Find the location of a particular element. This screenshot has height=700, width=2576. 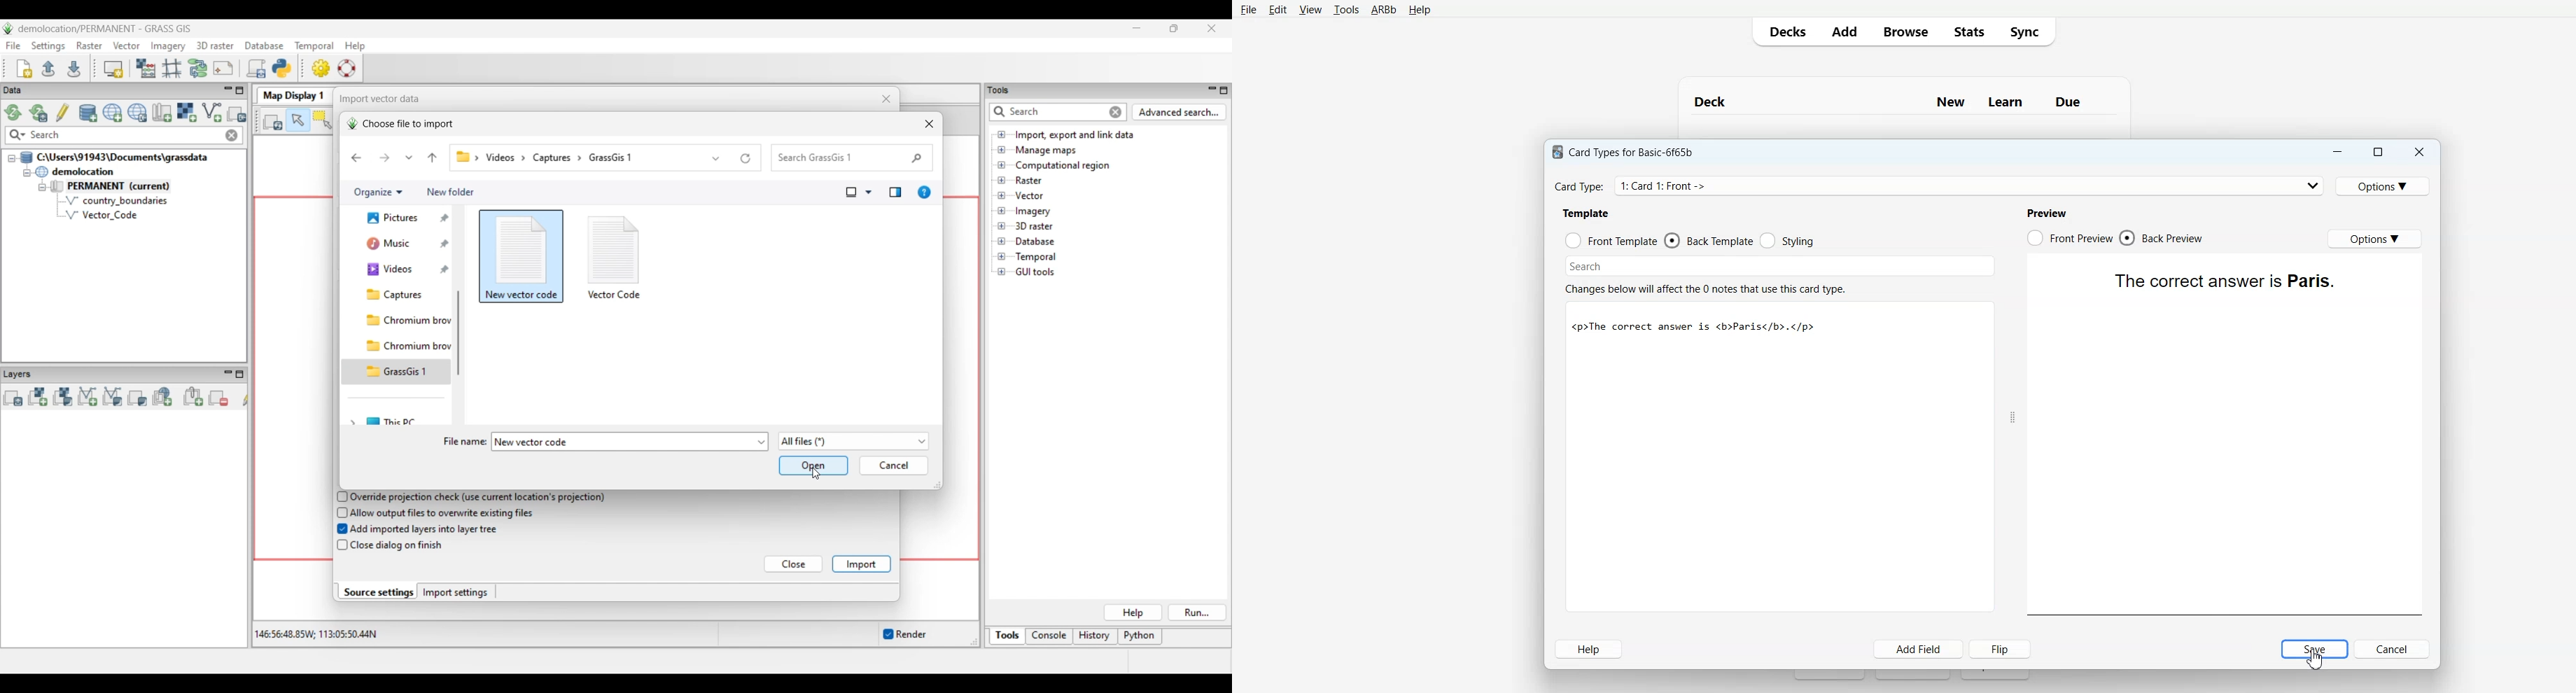

Text 4 is located at coordinates (2050, 211).